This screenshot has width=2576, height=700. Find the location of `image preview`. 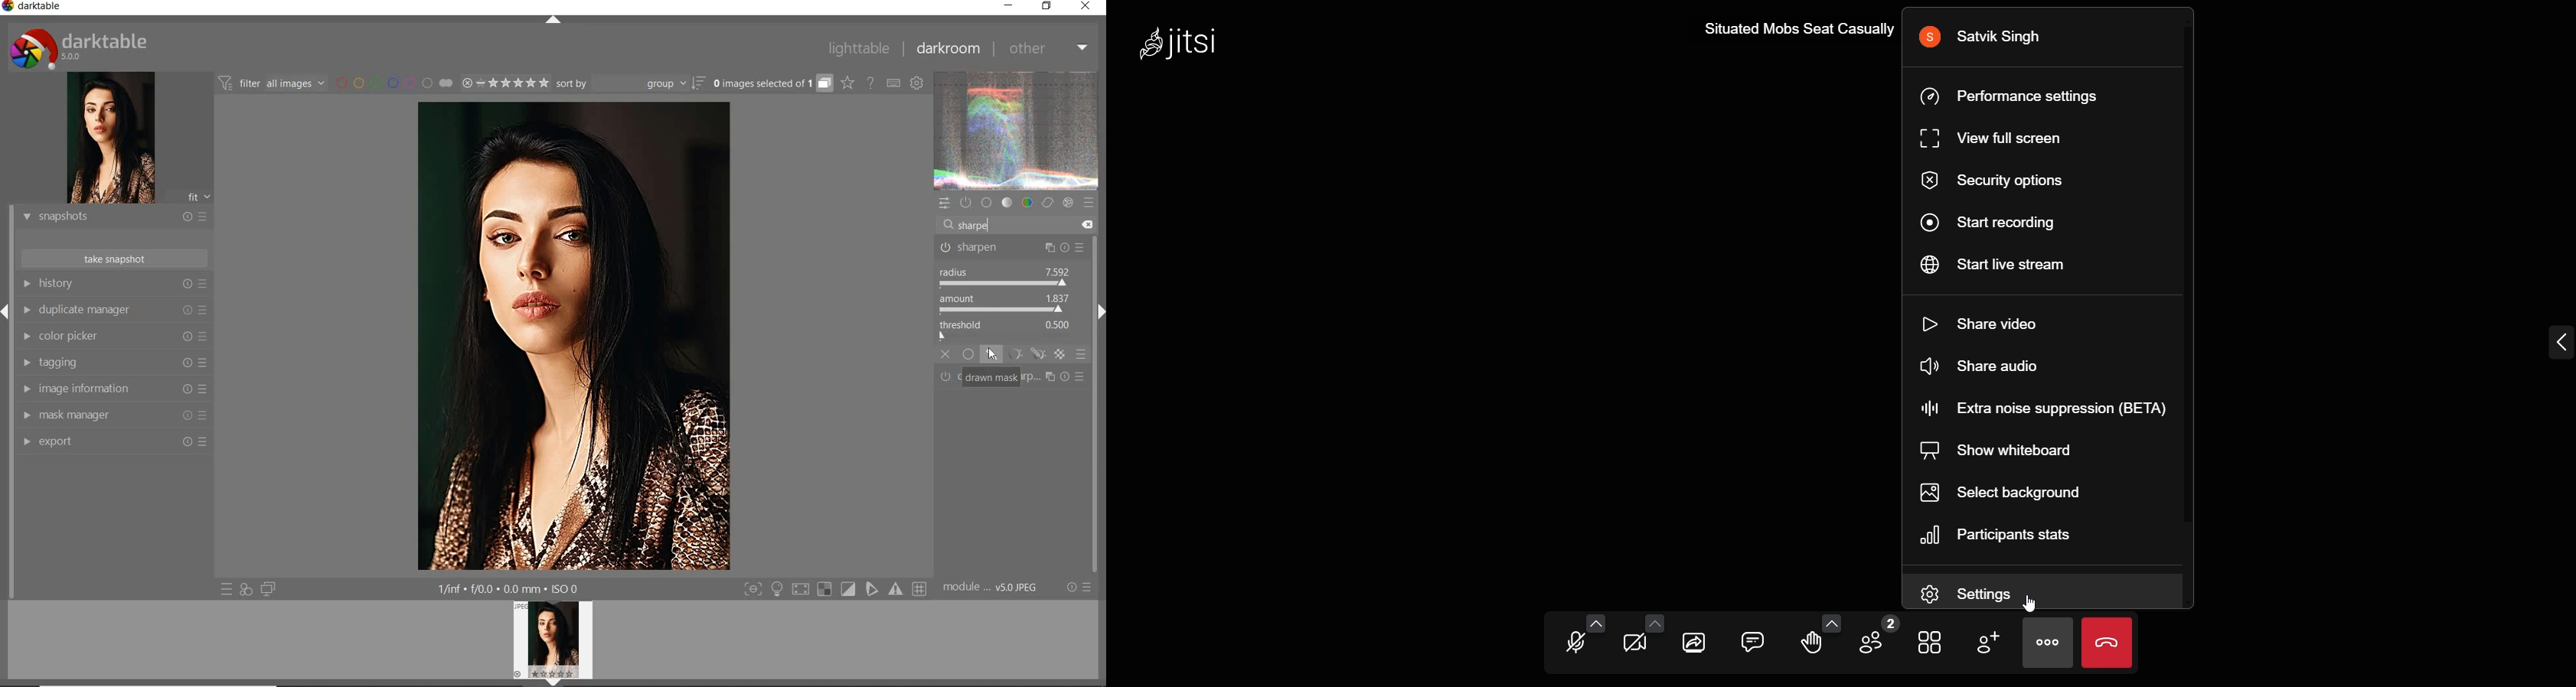

image preview is located at coordinates (106, 138).